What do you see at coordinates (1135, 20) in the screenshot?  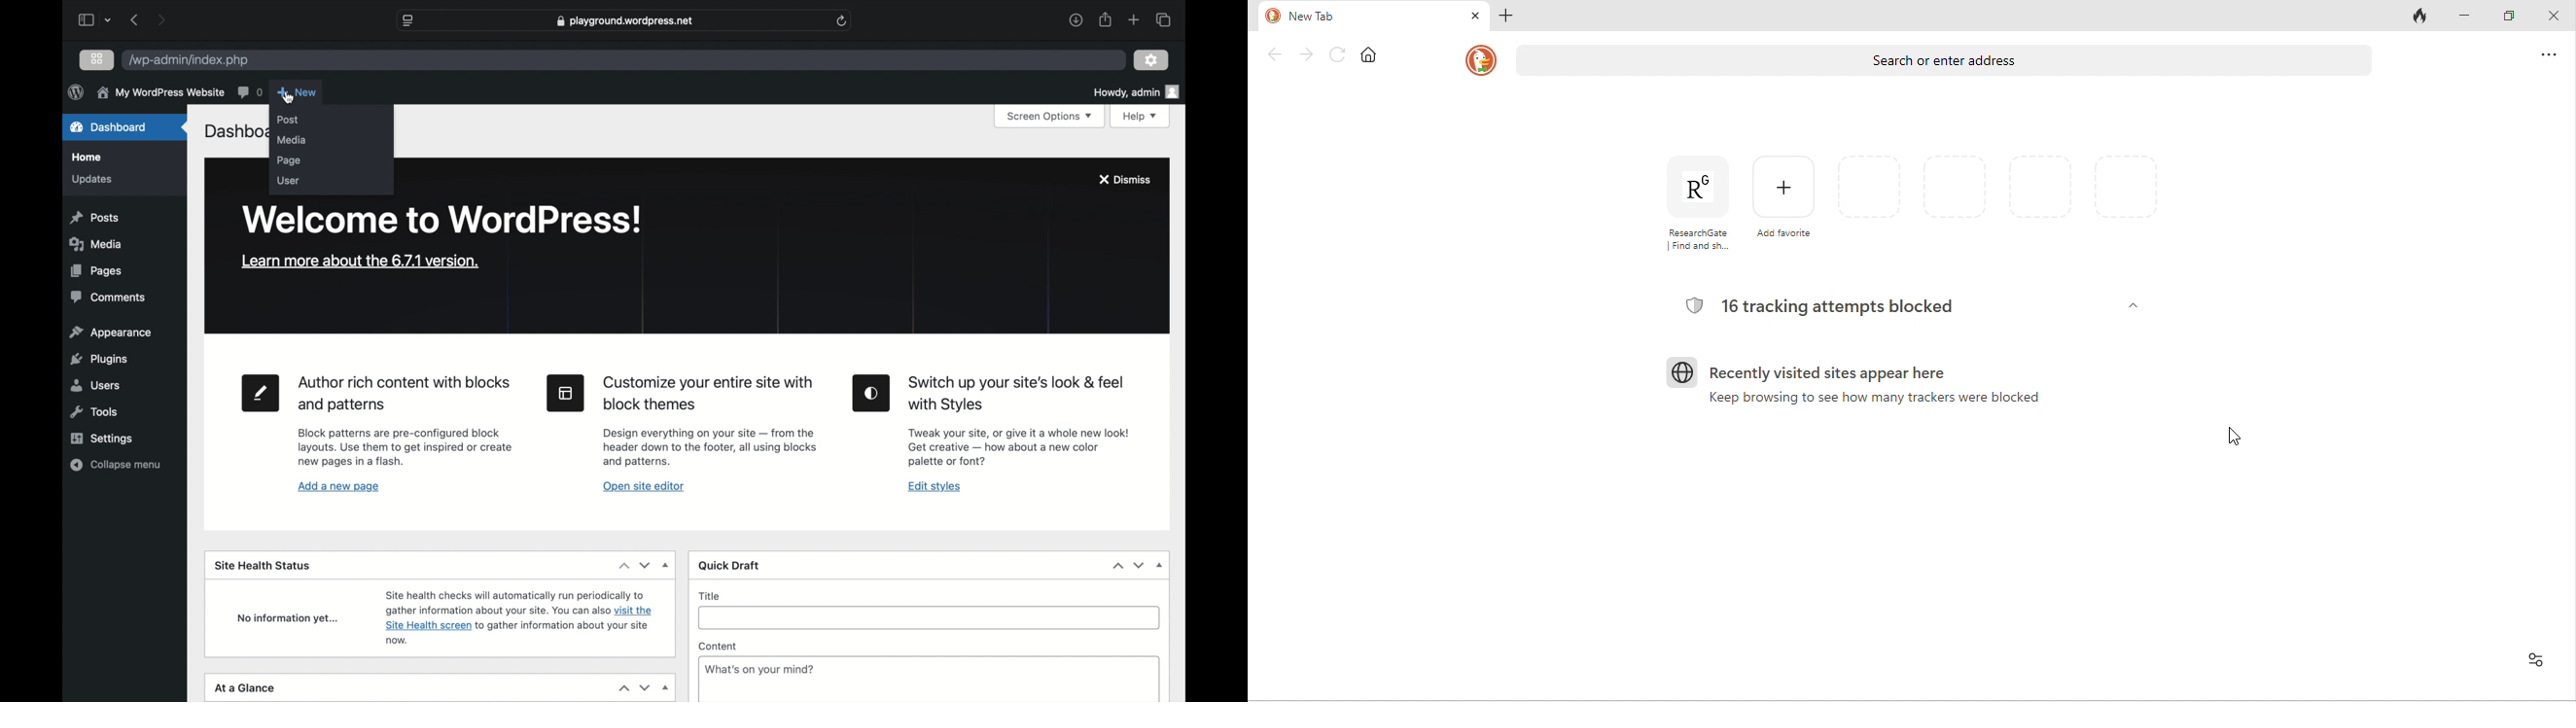 I see `new tab` at bounding box center [1135, 20].